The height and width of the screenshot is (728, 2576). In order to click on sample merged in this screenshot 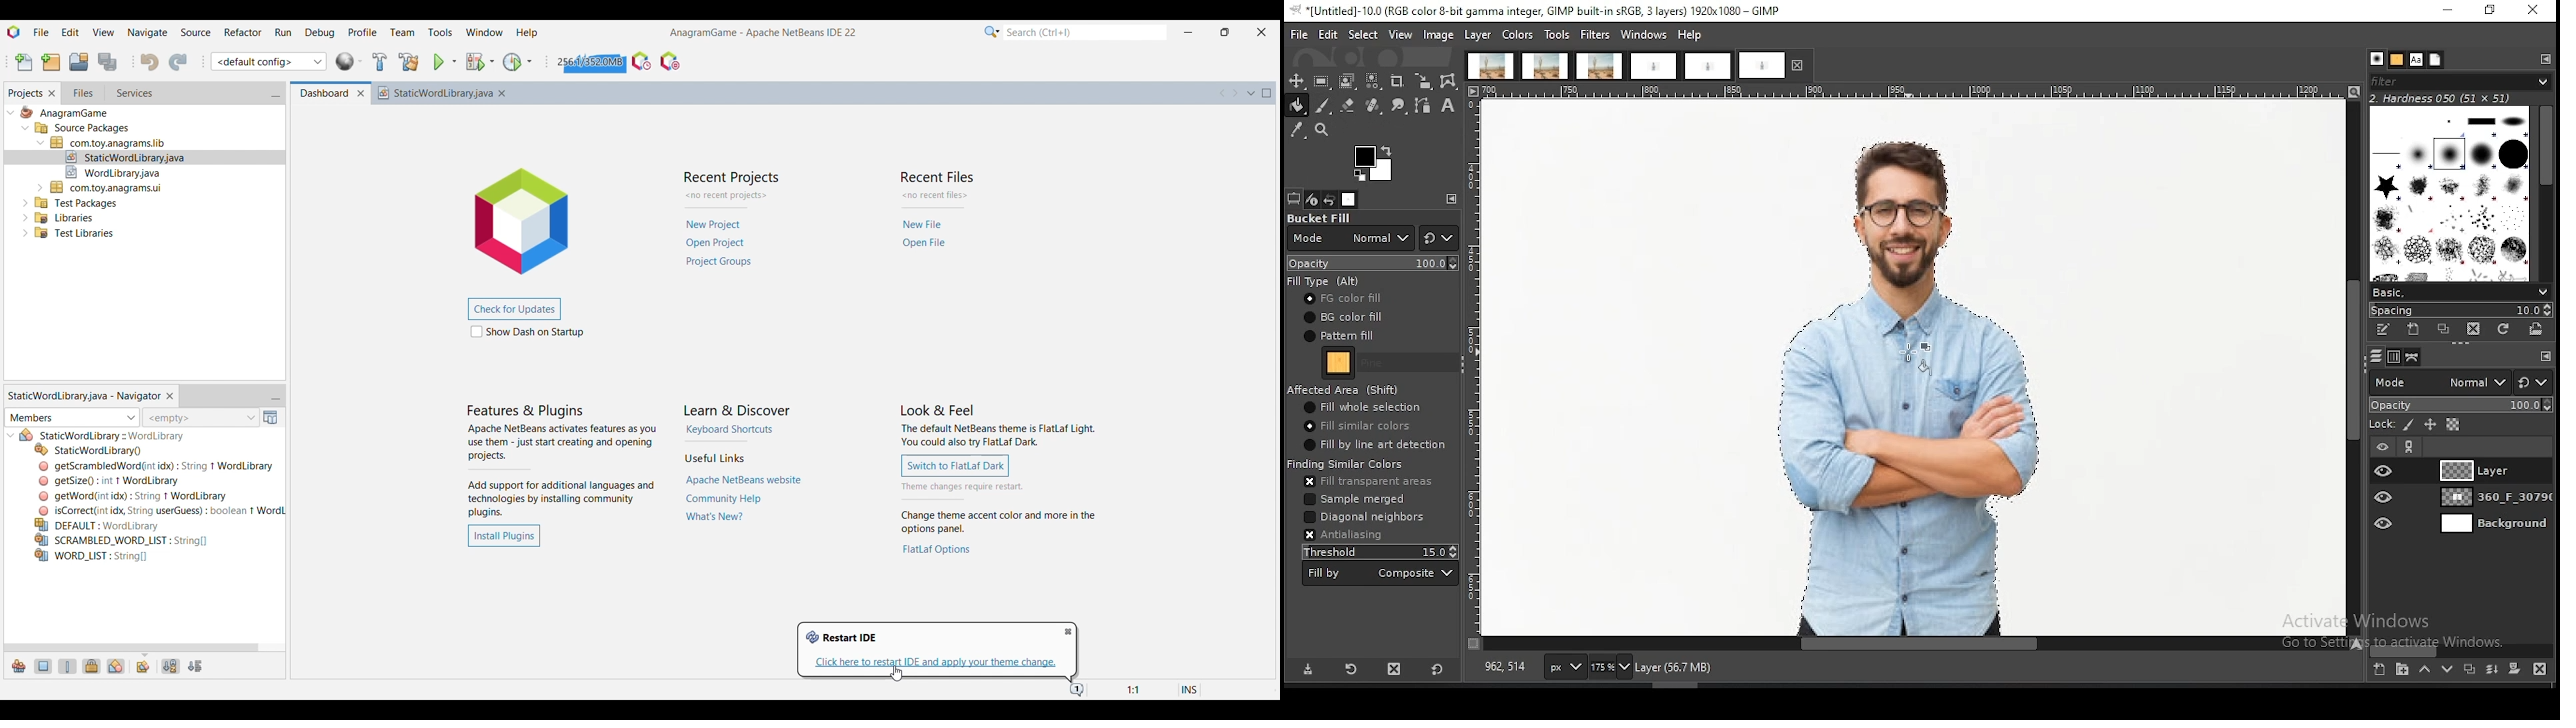, I will do `click(1356, 498)`.